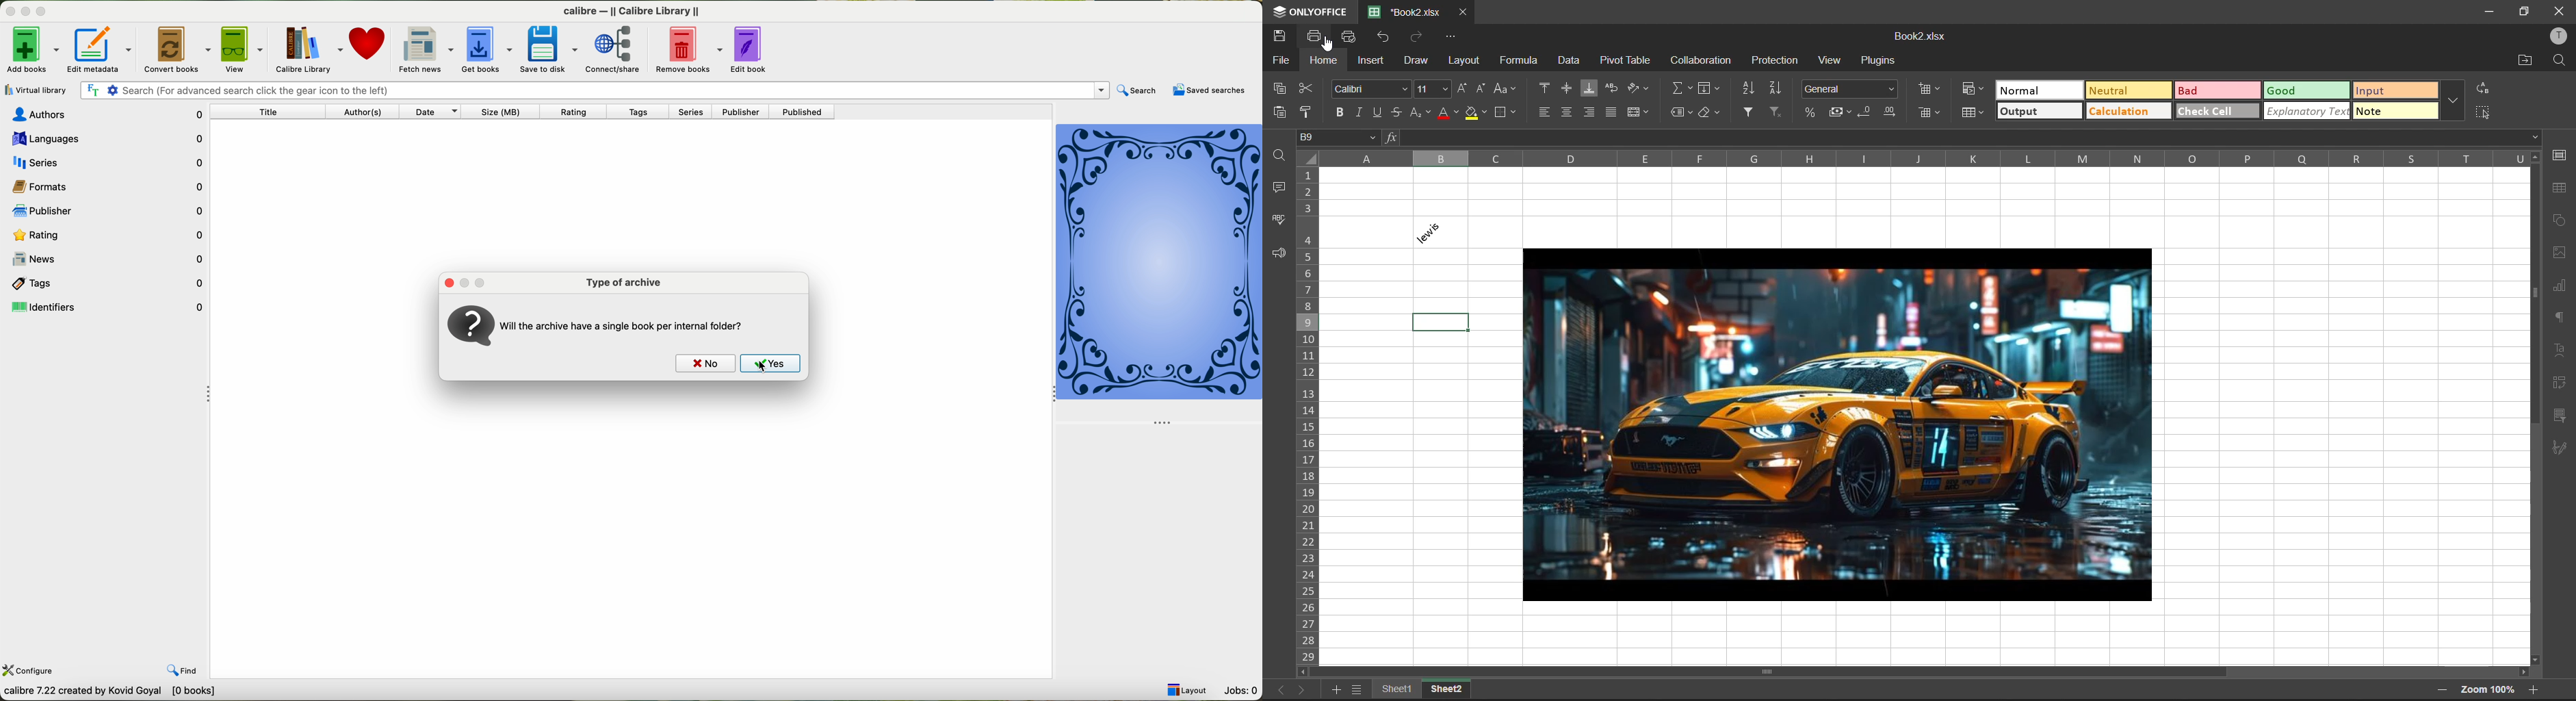  What do you see at coordinates (2558, 318) in the screenshot?
I see `paragraph` at bounding box center [2558, 318].